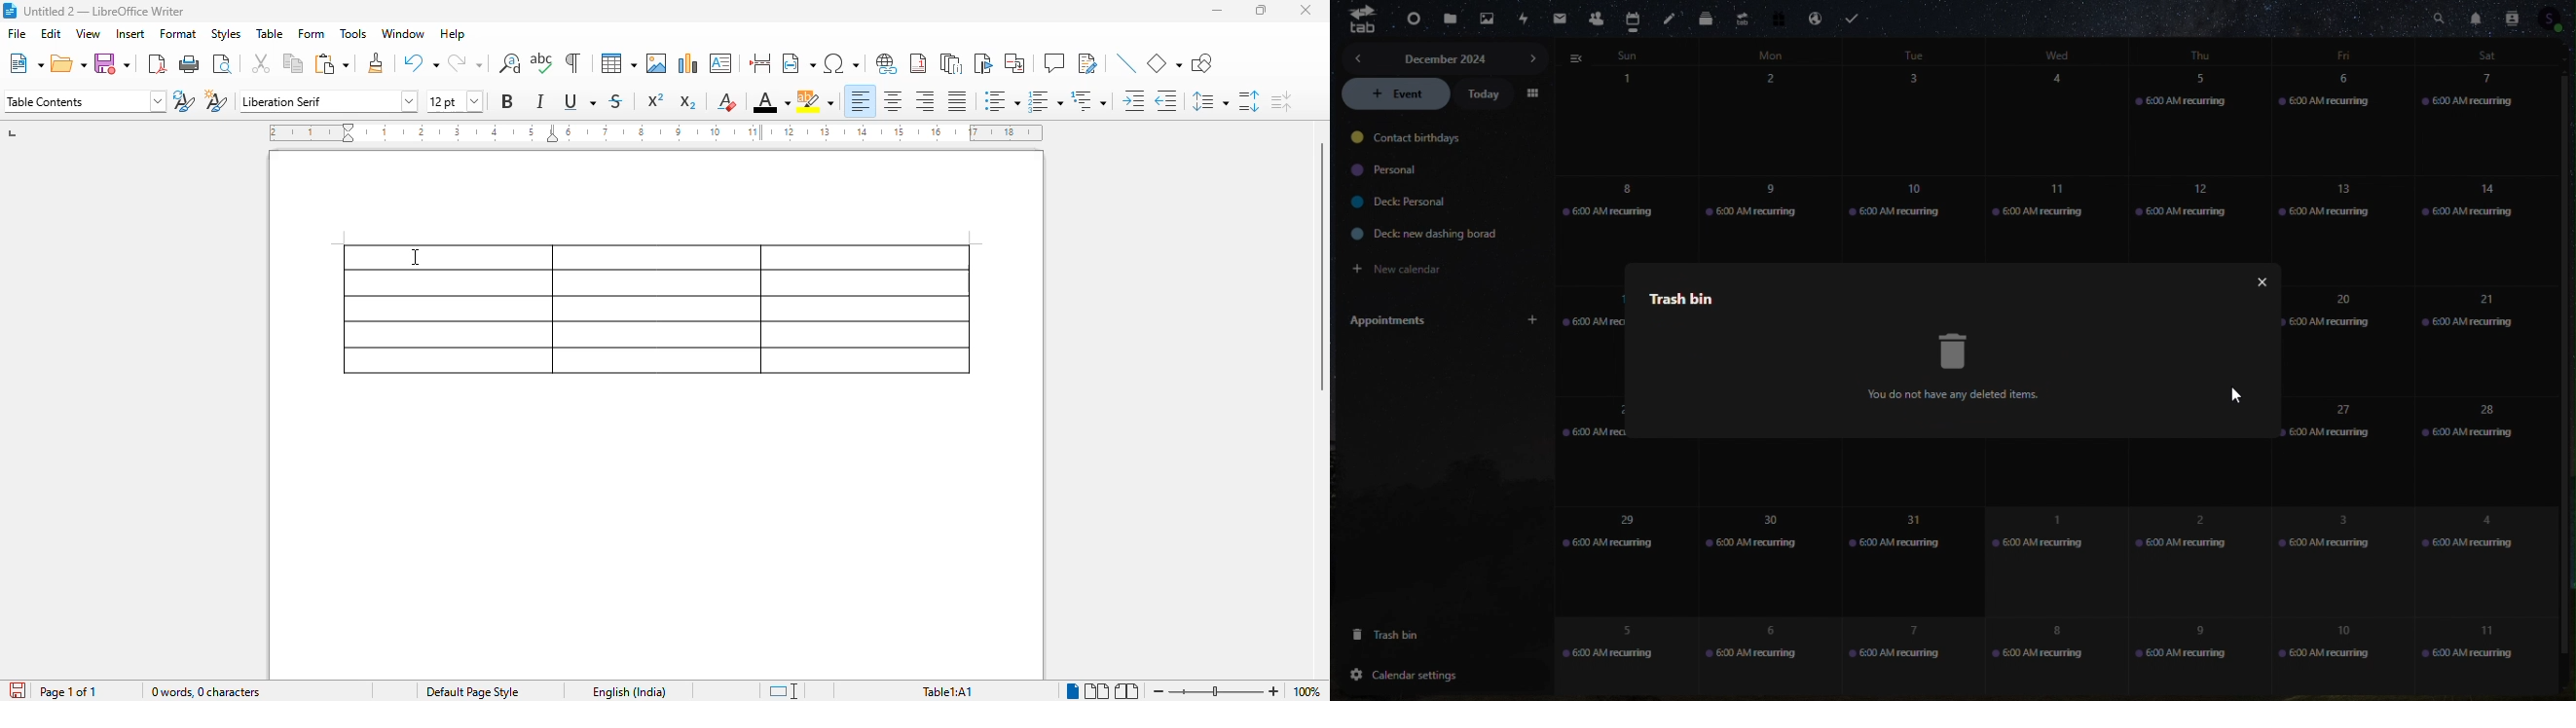  What do you see at coordinates (539, 101) in the screenshot?
I see `italic` at bounding box center [539, 101].